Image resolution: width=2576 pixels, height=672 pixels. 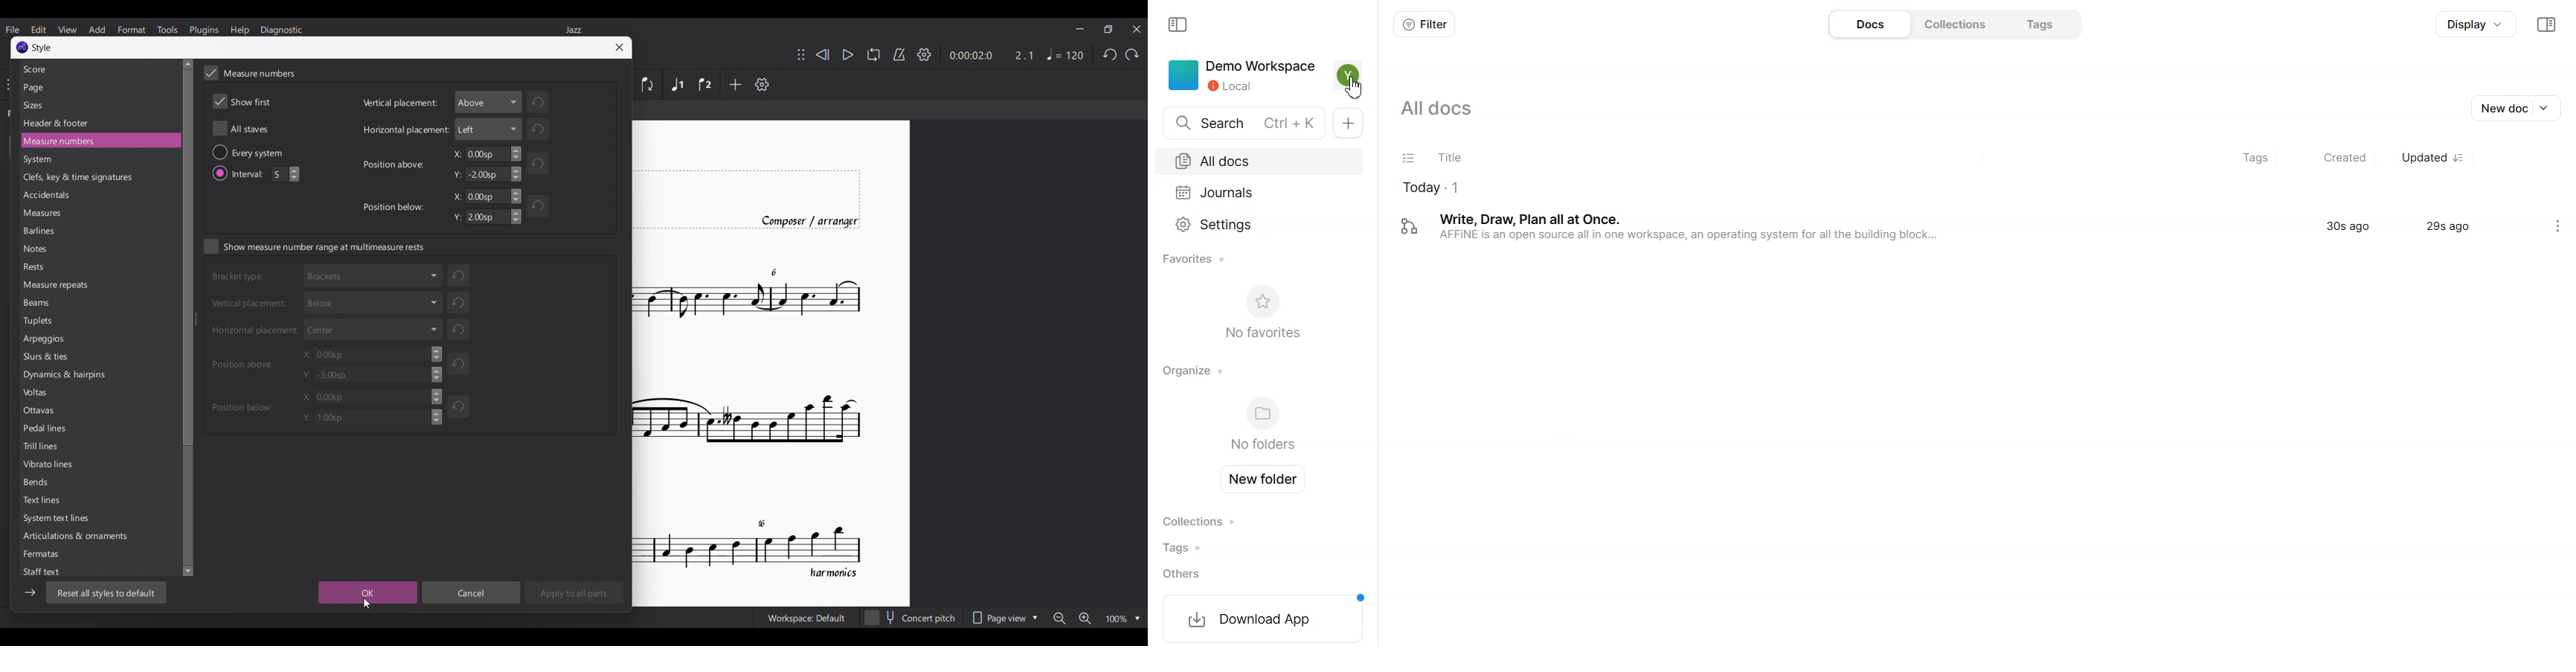 I want to click on Voice 2, so click(x=705, y=84).